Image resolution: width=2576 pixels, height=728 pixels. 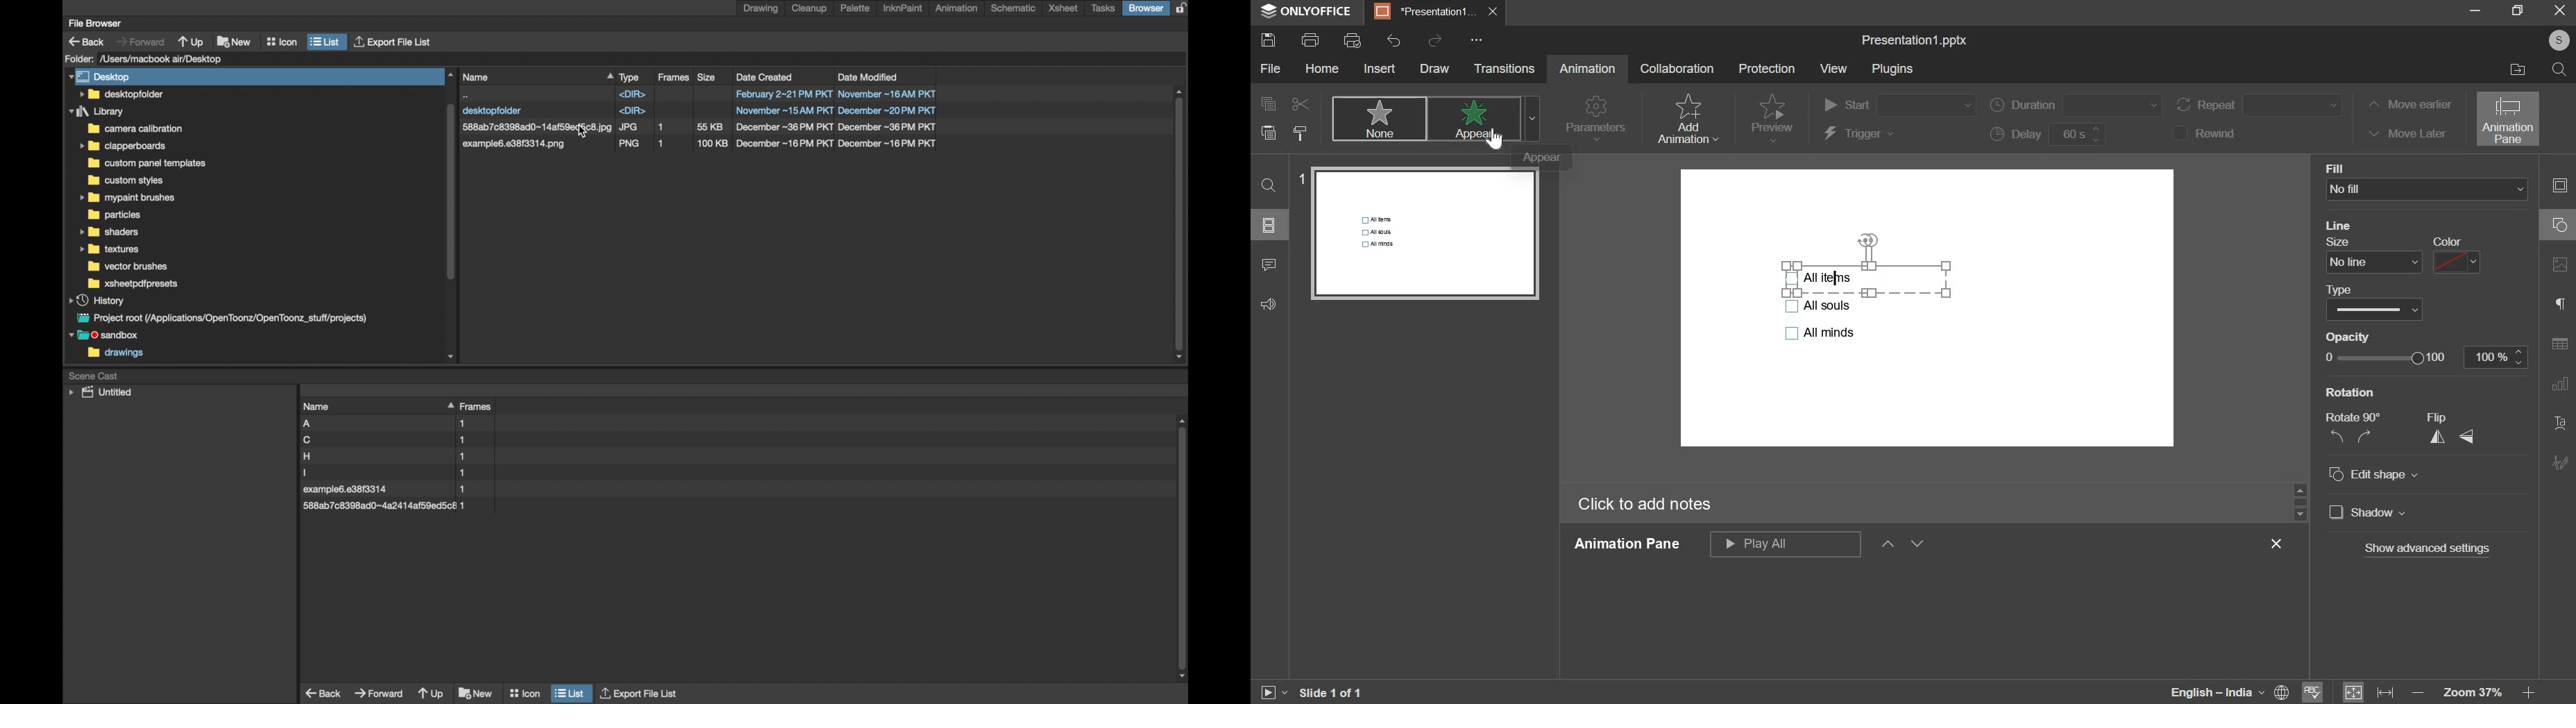 I want to click on start order, so click(x=1899, y=106).